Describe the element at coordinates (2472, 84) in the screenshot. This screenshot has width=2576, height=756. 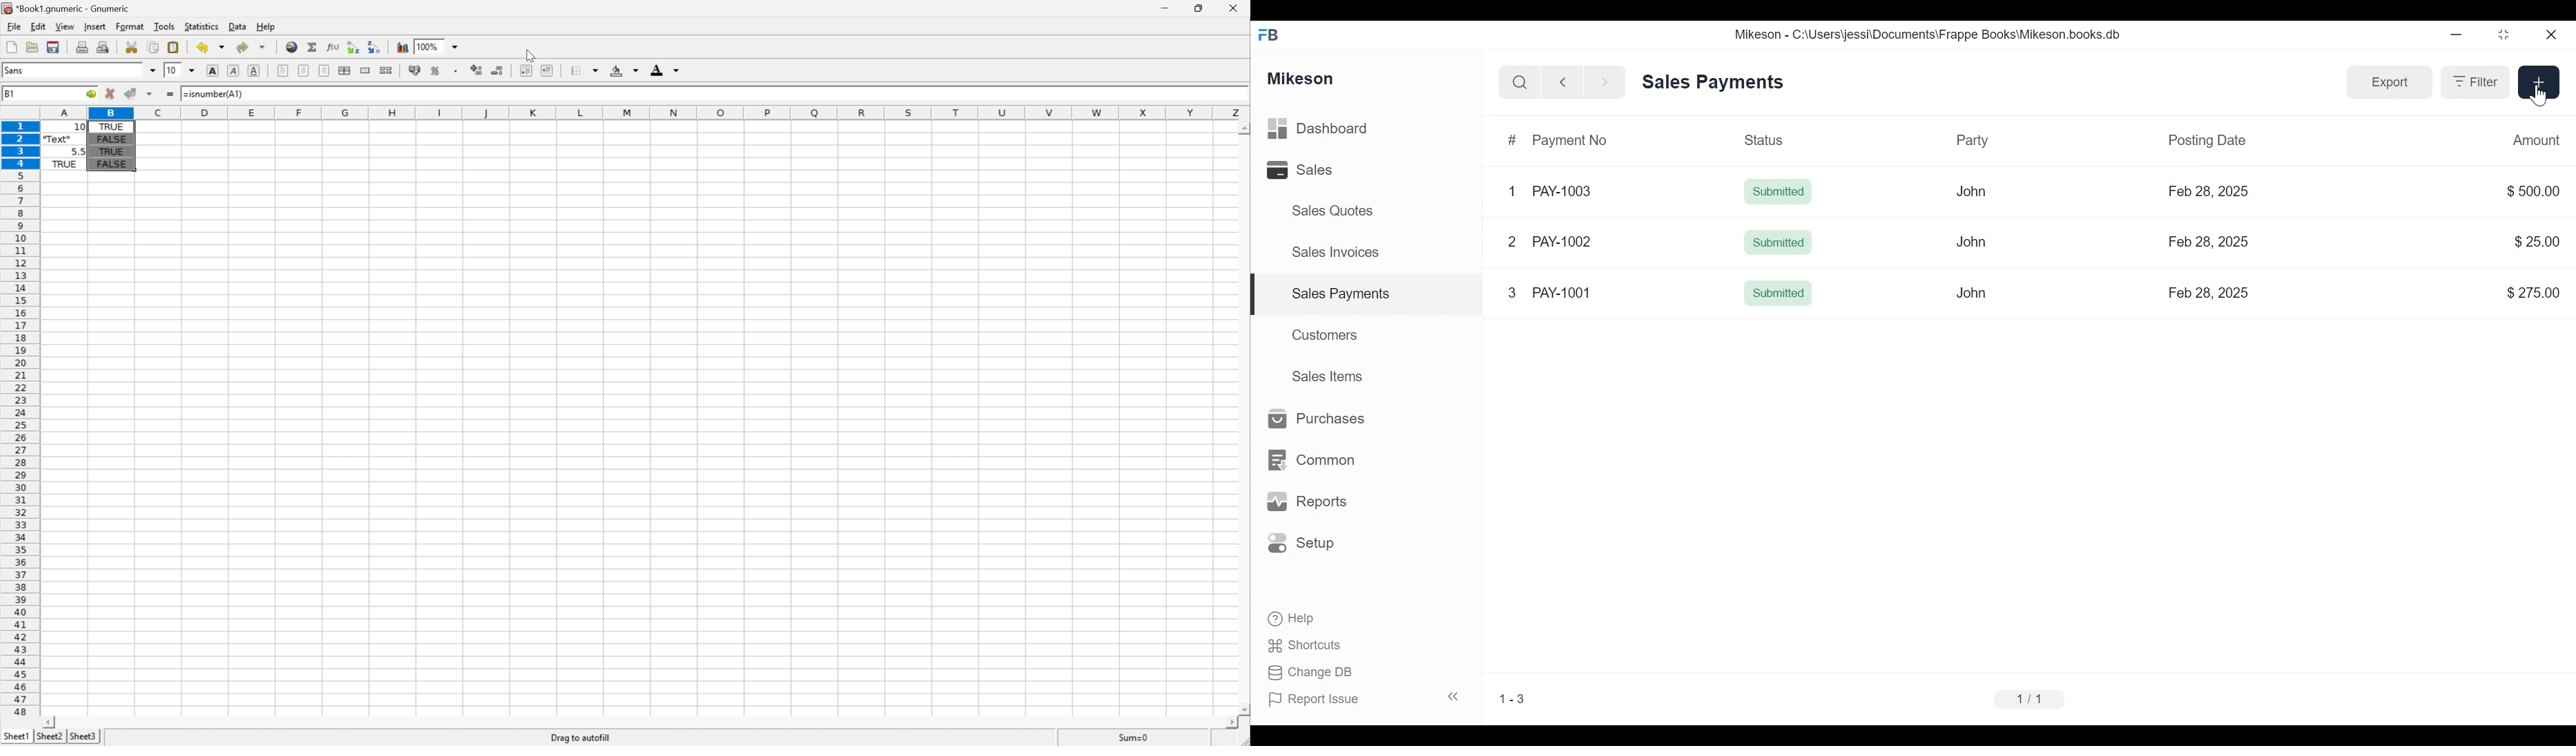
I see `Filter` at that location.